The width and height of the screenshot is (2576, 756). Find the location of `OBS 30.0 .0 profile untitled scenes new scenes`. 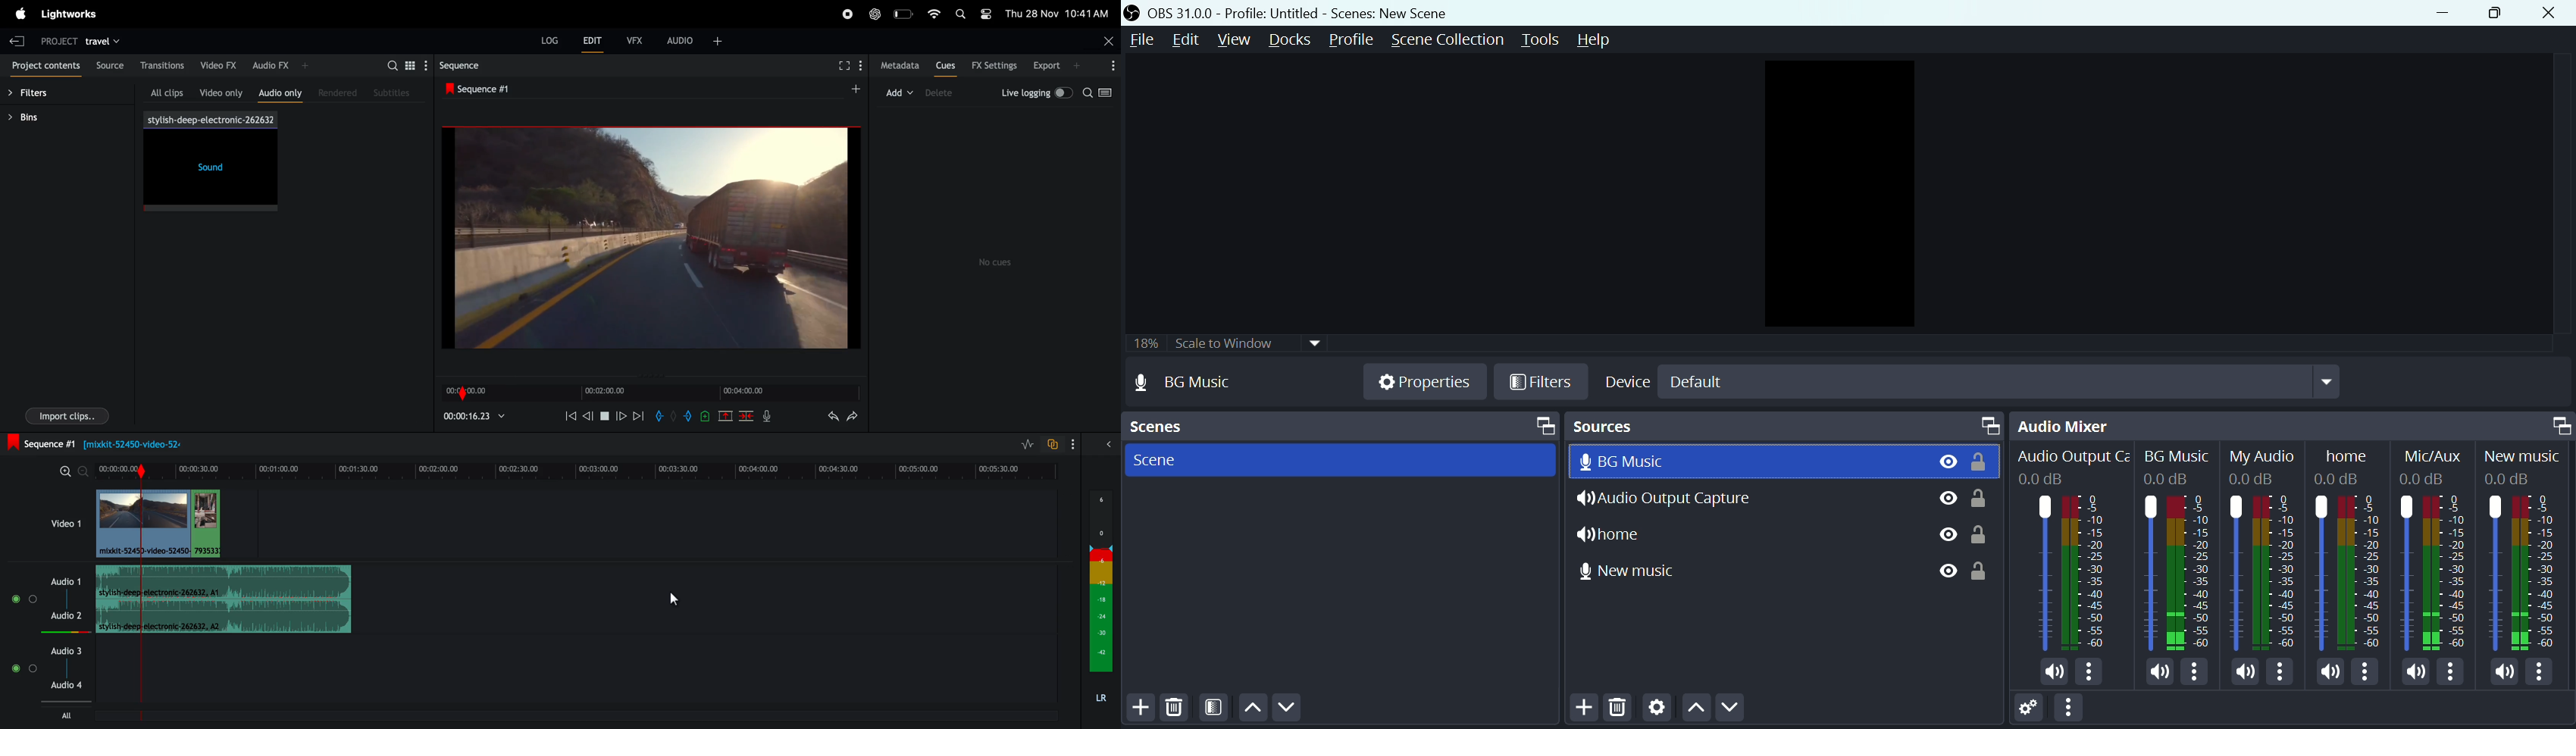

OBS 30.0 .0 profile untitled scenes new scenes is located at coordinates (1316, 11).